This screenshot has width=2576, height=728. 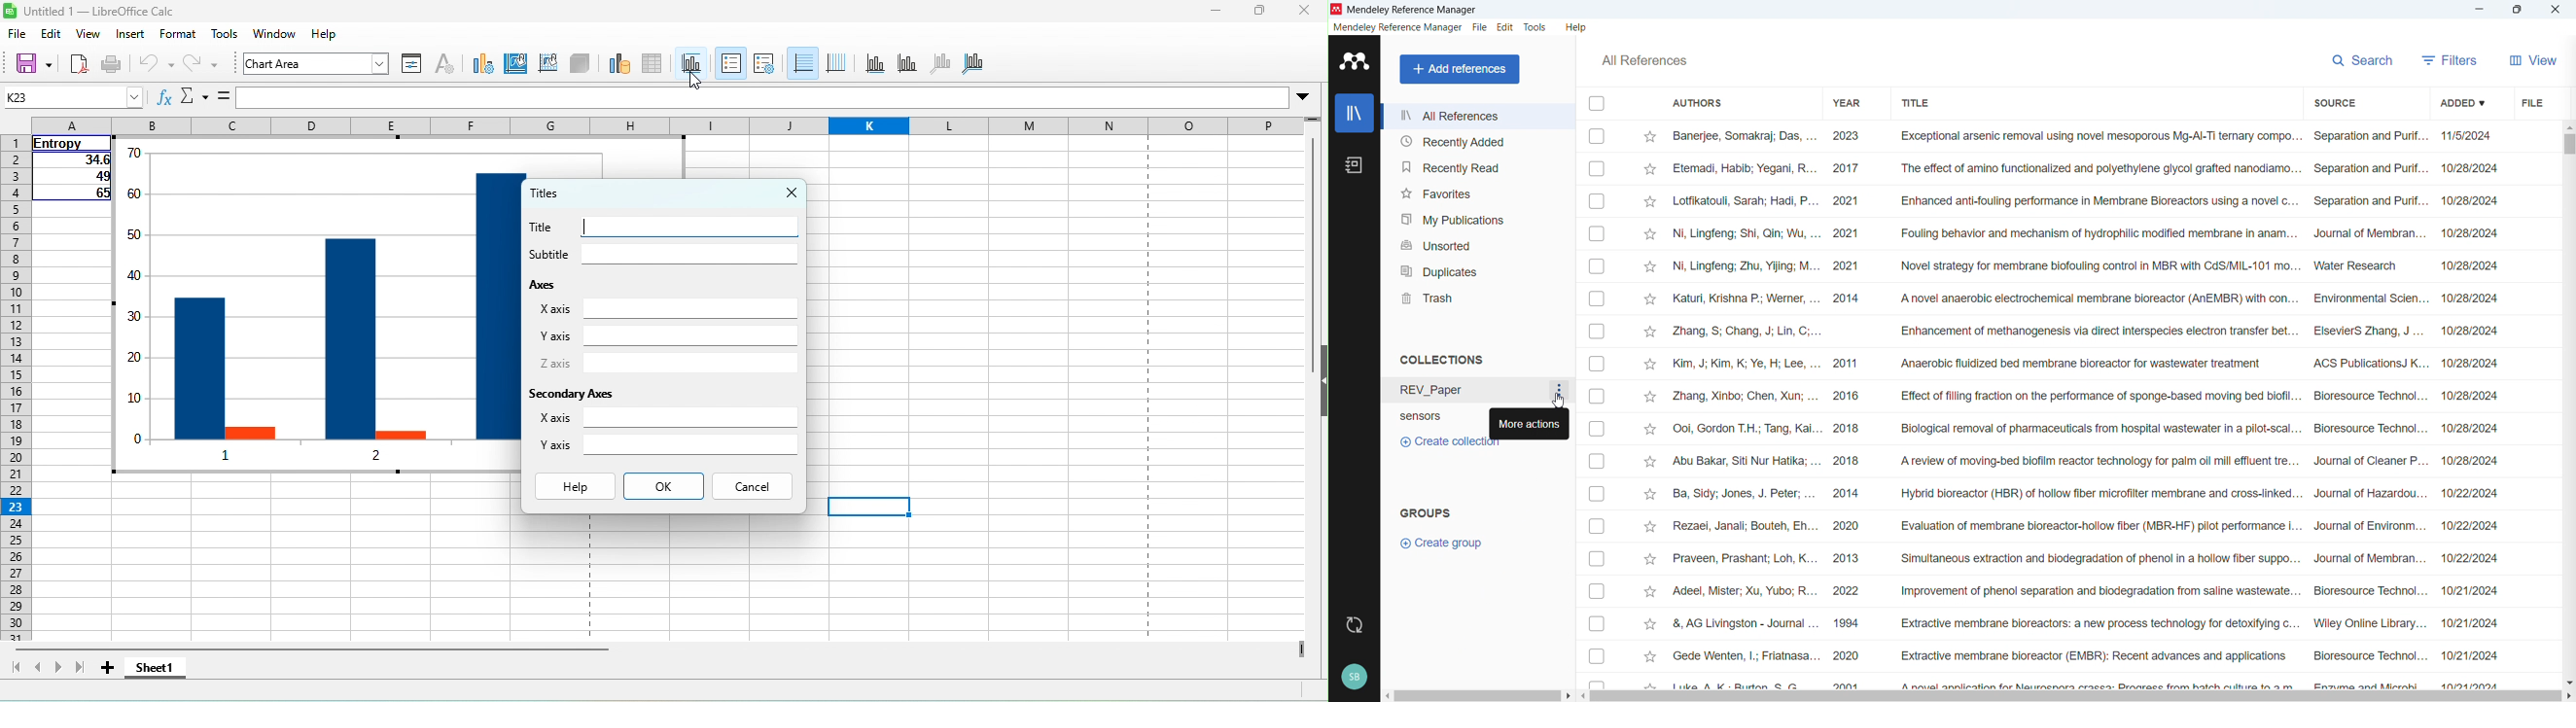 What do you see at coordinates (730, 65) in the screenshot?
I see `legend on/off` at bounding box center [730, 65].